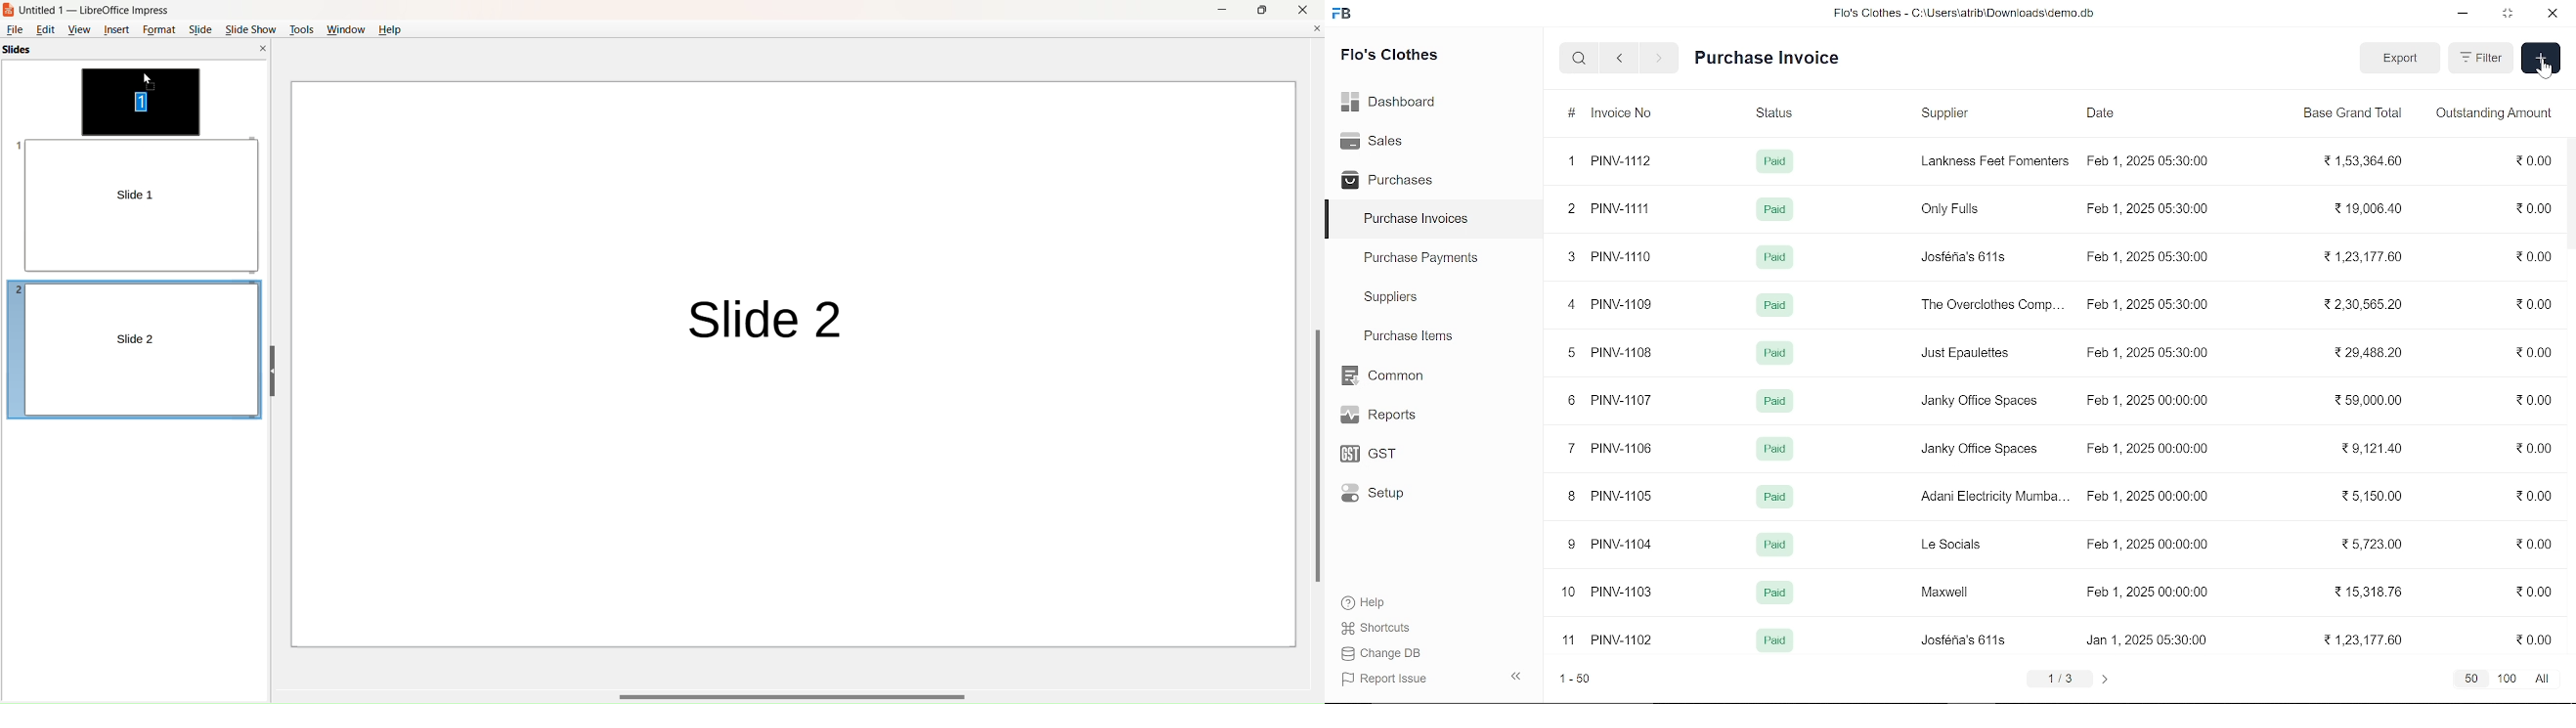 This screenshot has height=728, width=2576. Describe the element at coordinates (2541, 680) in the screenshot. I see `All` at that location.